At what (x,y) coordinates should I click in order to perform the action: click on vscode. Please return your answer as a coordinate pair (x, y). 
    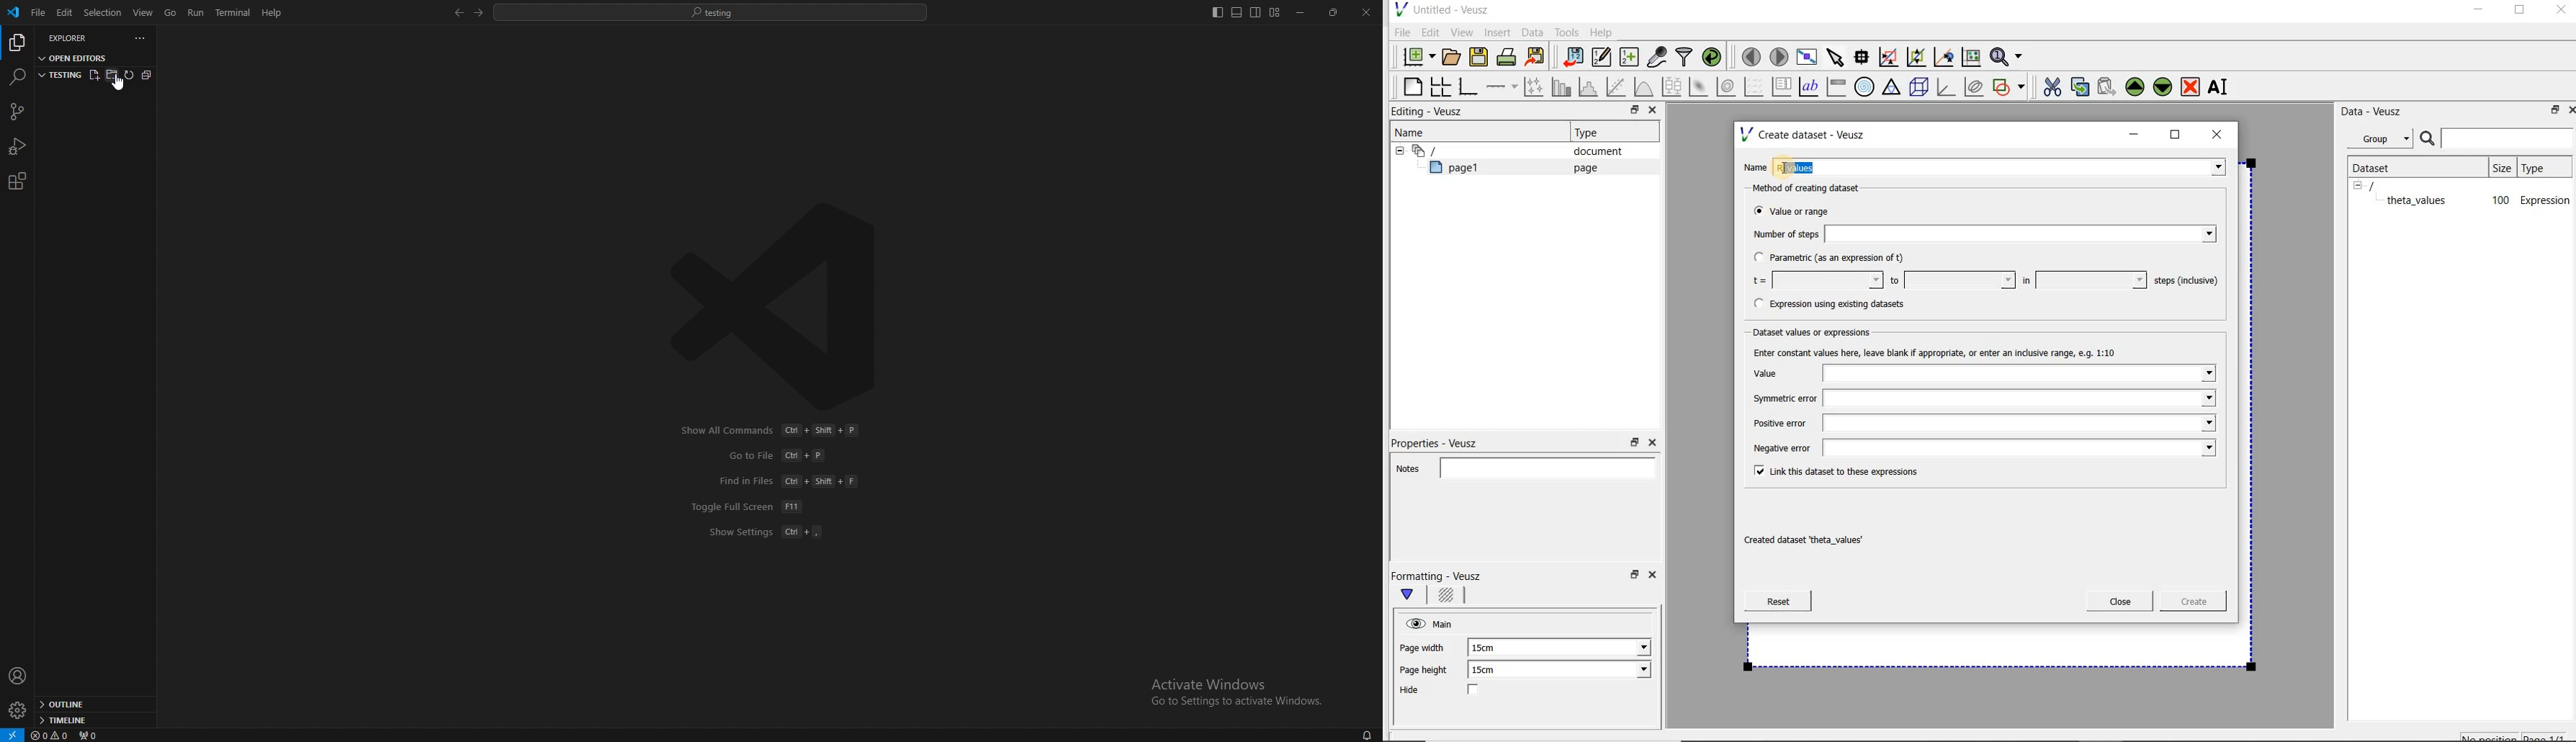
    Looking at the image, I should click on (14, 12).